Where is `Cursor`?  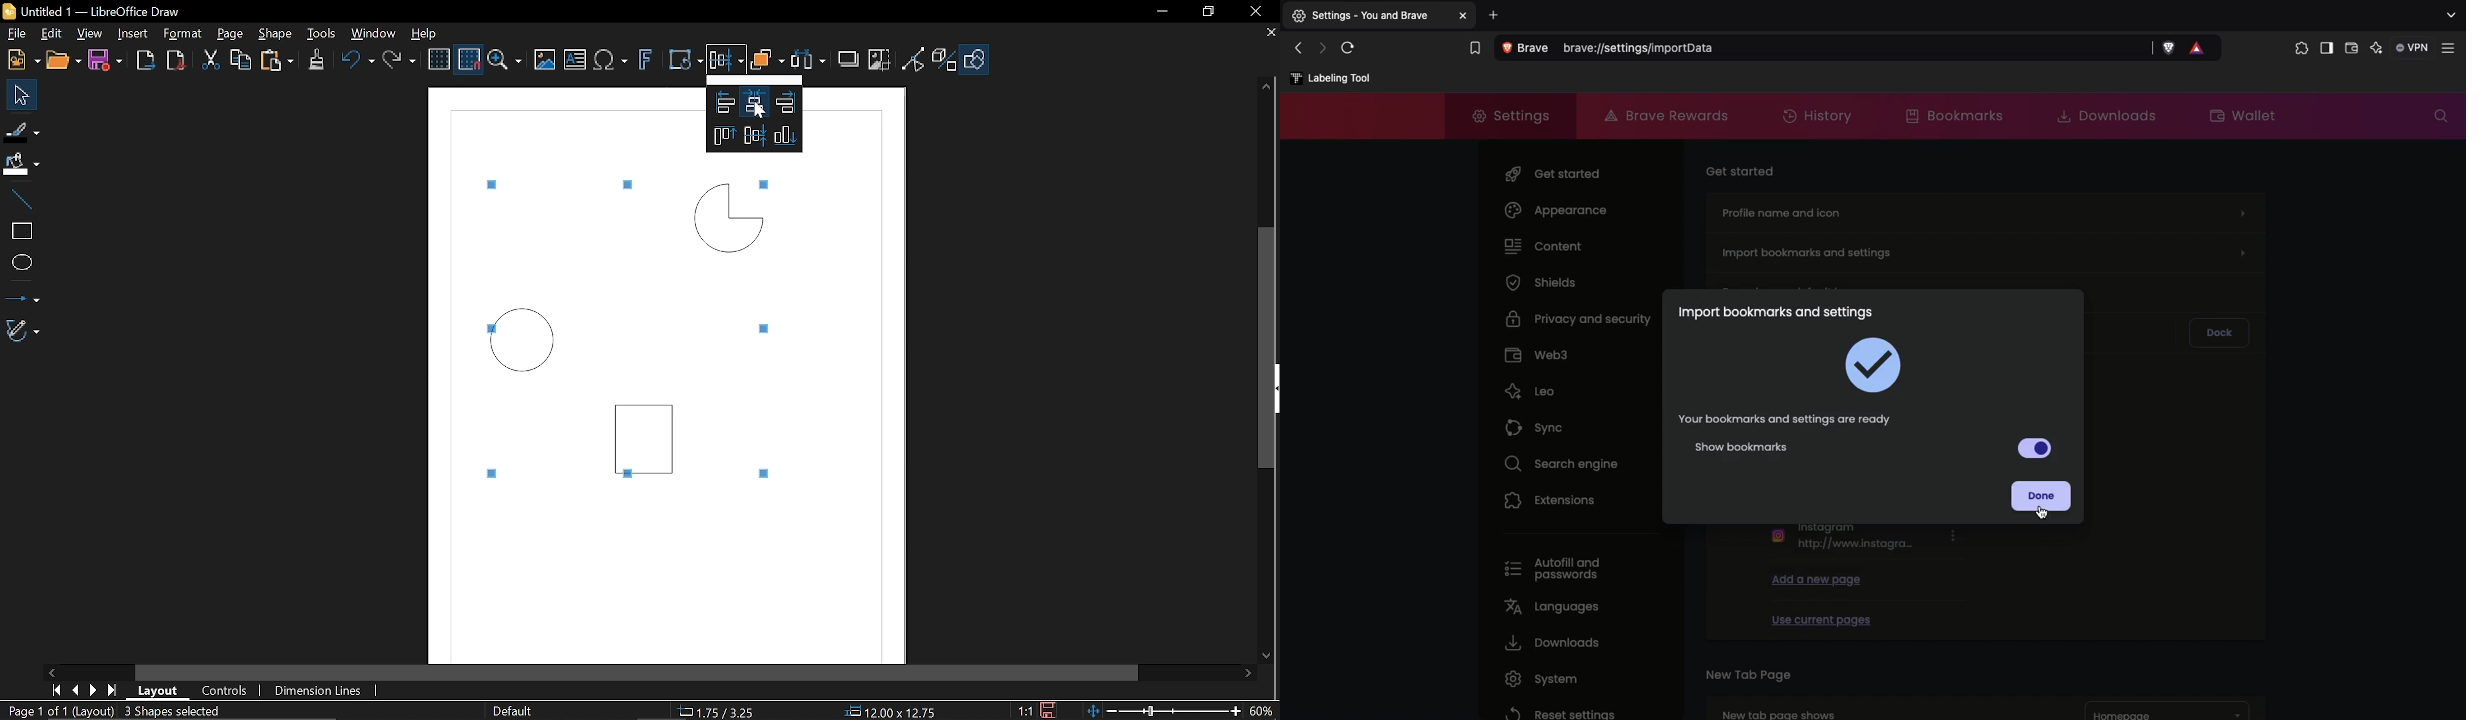
Cursor is located at coordinates (2040, 513).